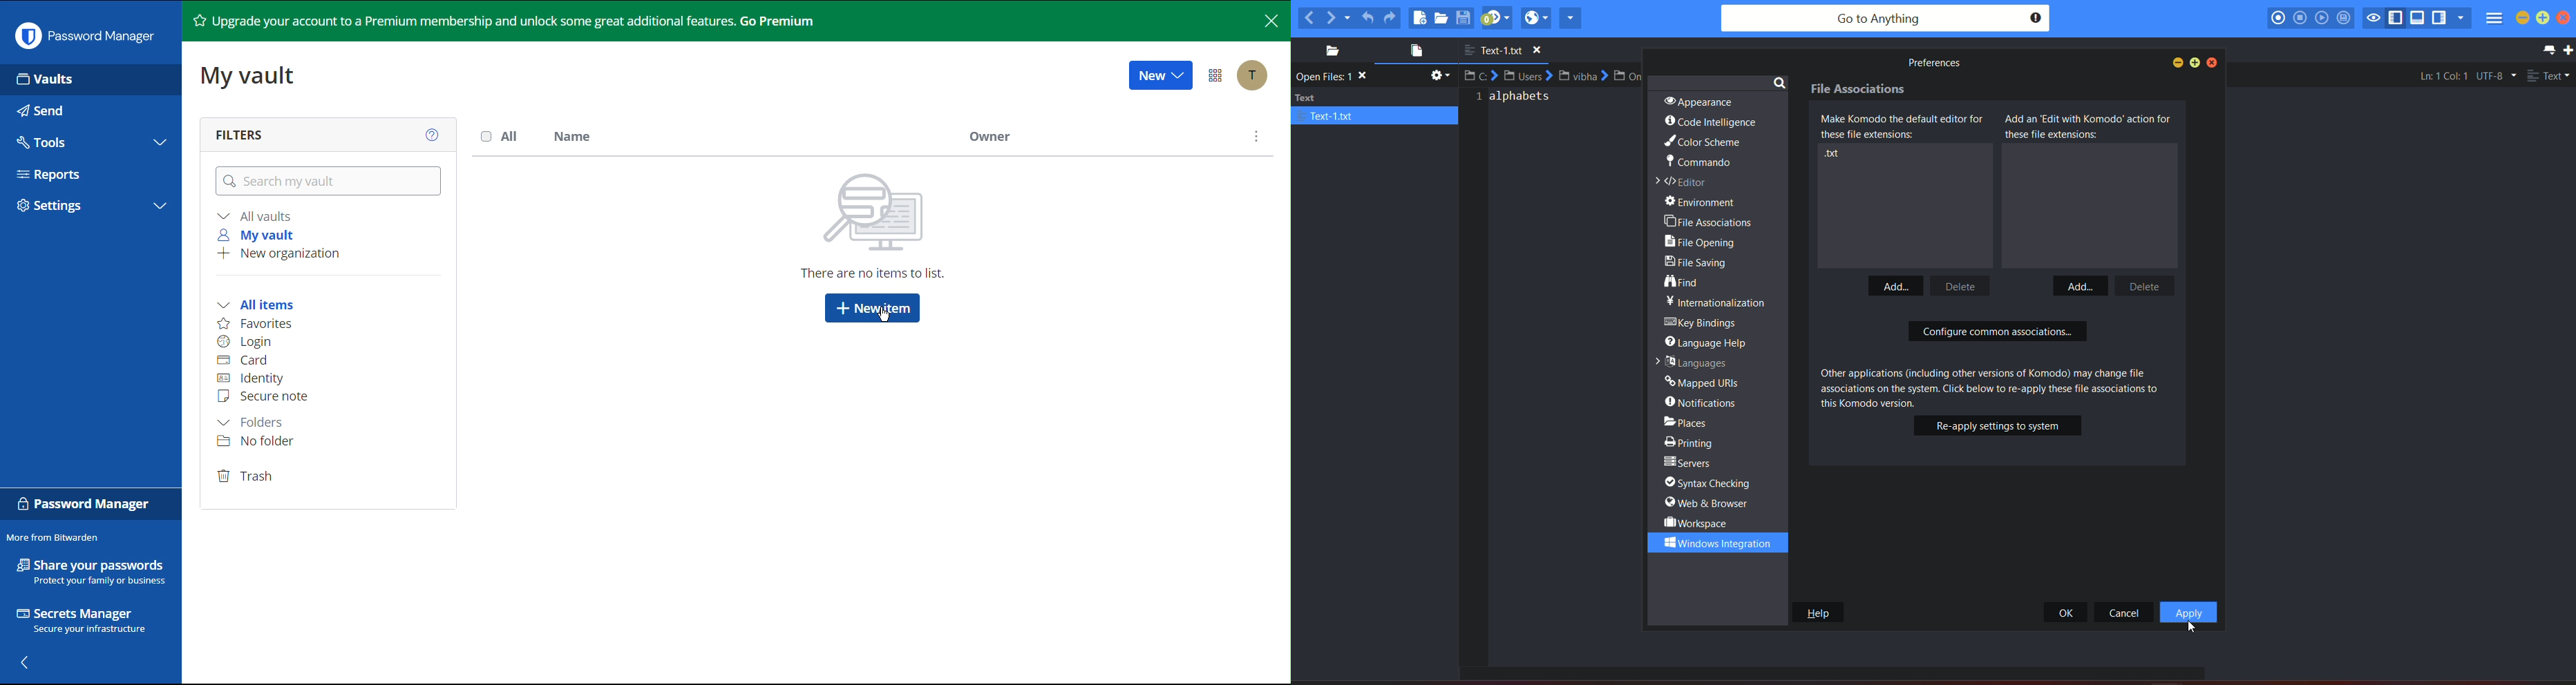  Describe the element at coordinates (2439, 19) in the screenshot. I see `show/hide right pane` at that location.